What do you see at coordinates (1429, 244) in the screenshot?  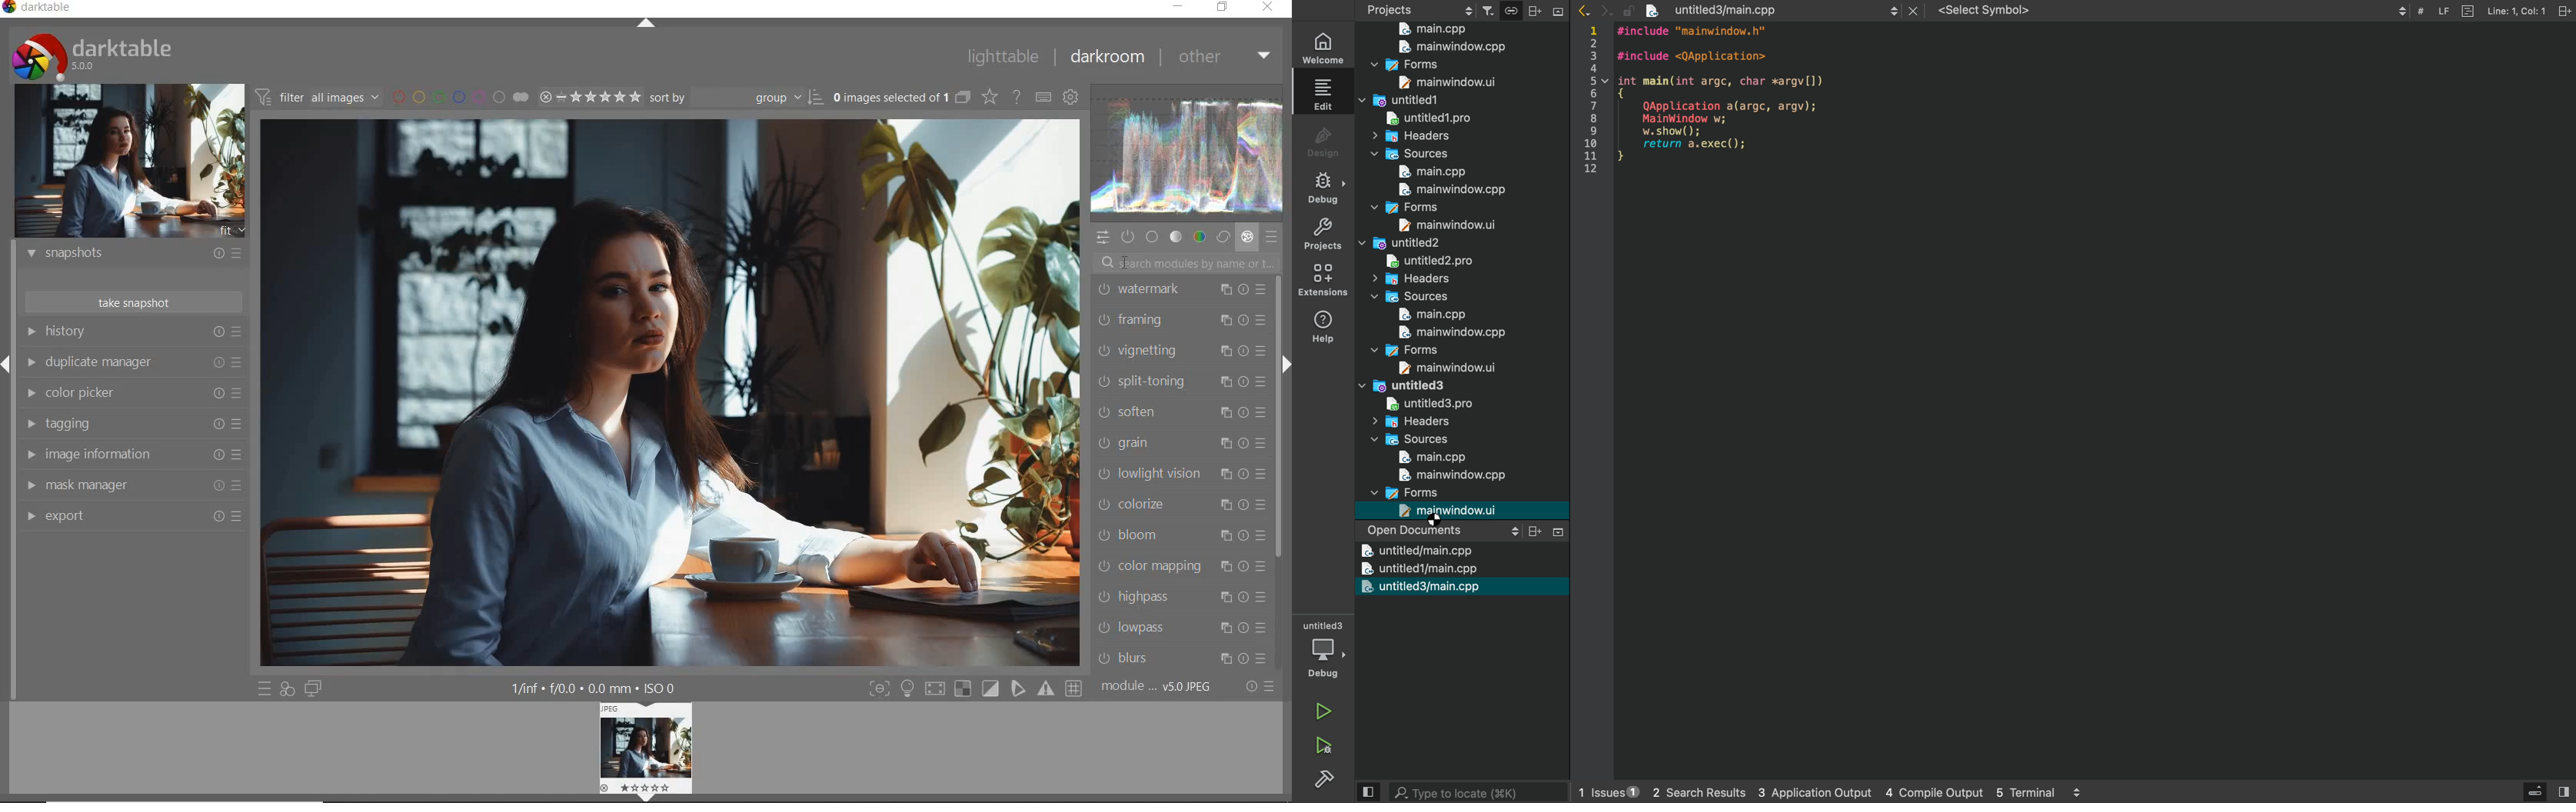 I see `mainwindow` at bounding box center [1429, 244].